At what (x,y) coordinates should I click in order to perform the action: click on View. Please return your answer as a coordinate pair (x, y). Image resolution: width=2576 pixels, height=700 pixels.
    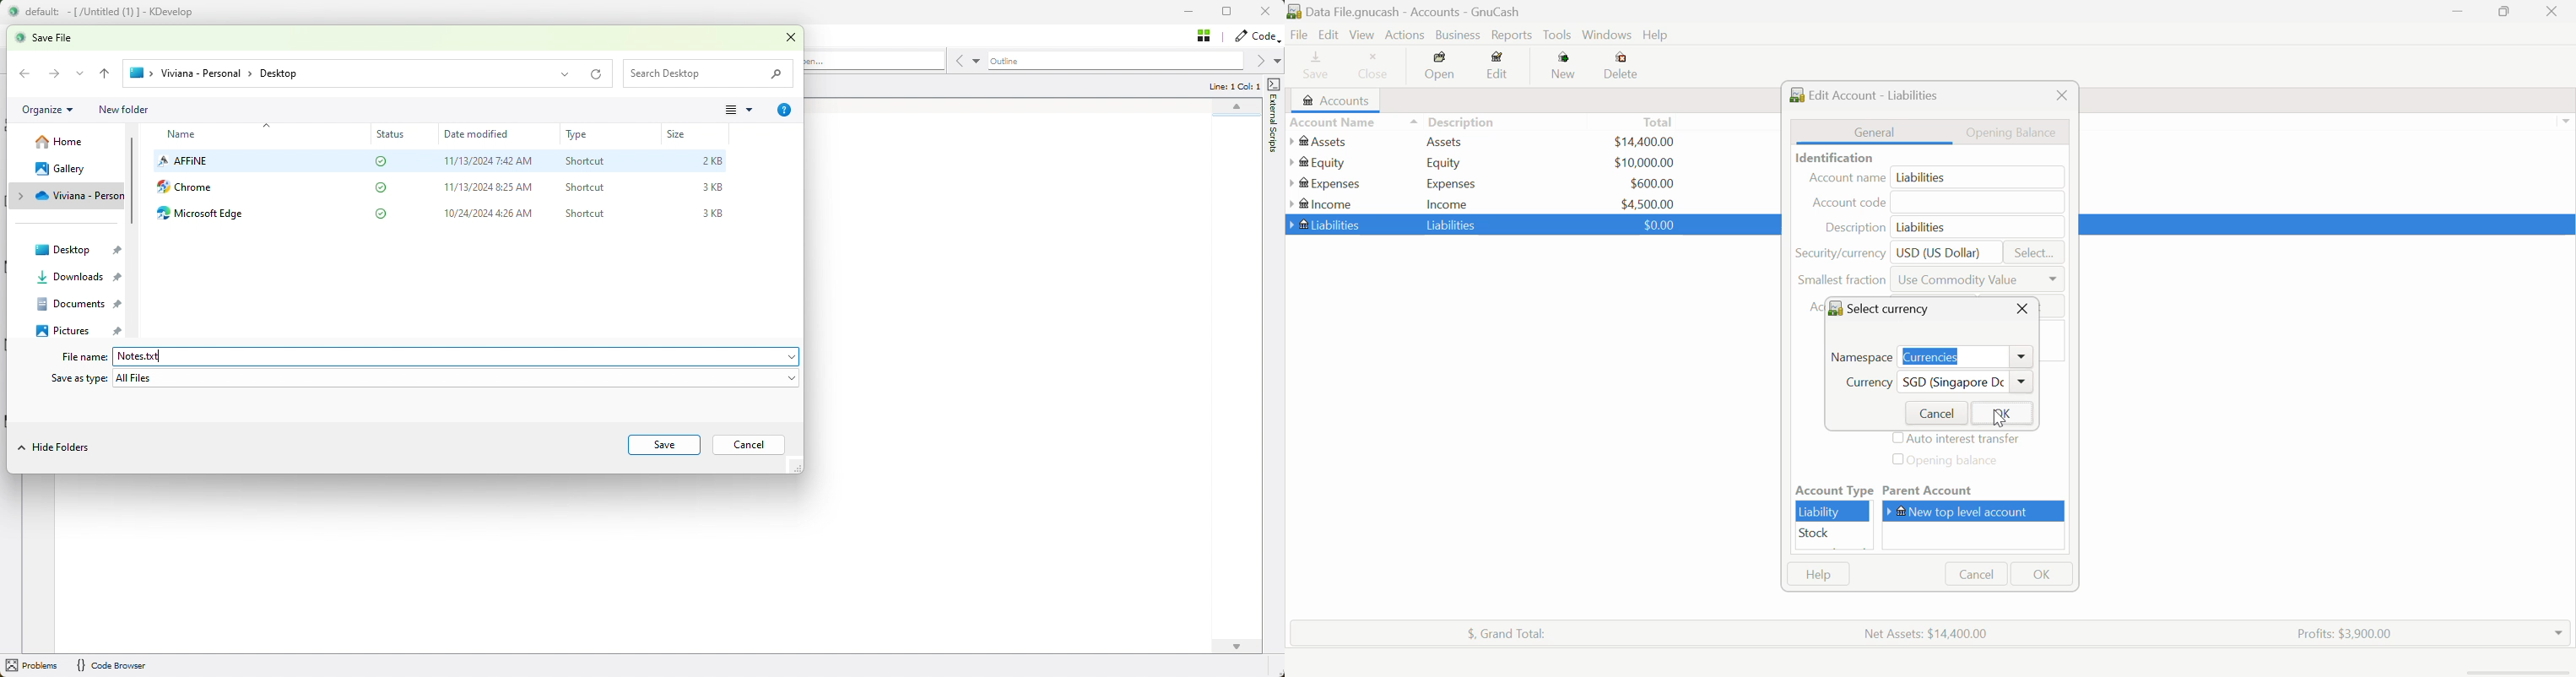
    Looking at the image, I should click on (1361, 35).